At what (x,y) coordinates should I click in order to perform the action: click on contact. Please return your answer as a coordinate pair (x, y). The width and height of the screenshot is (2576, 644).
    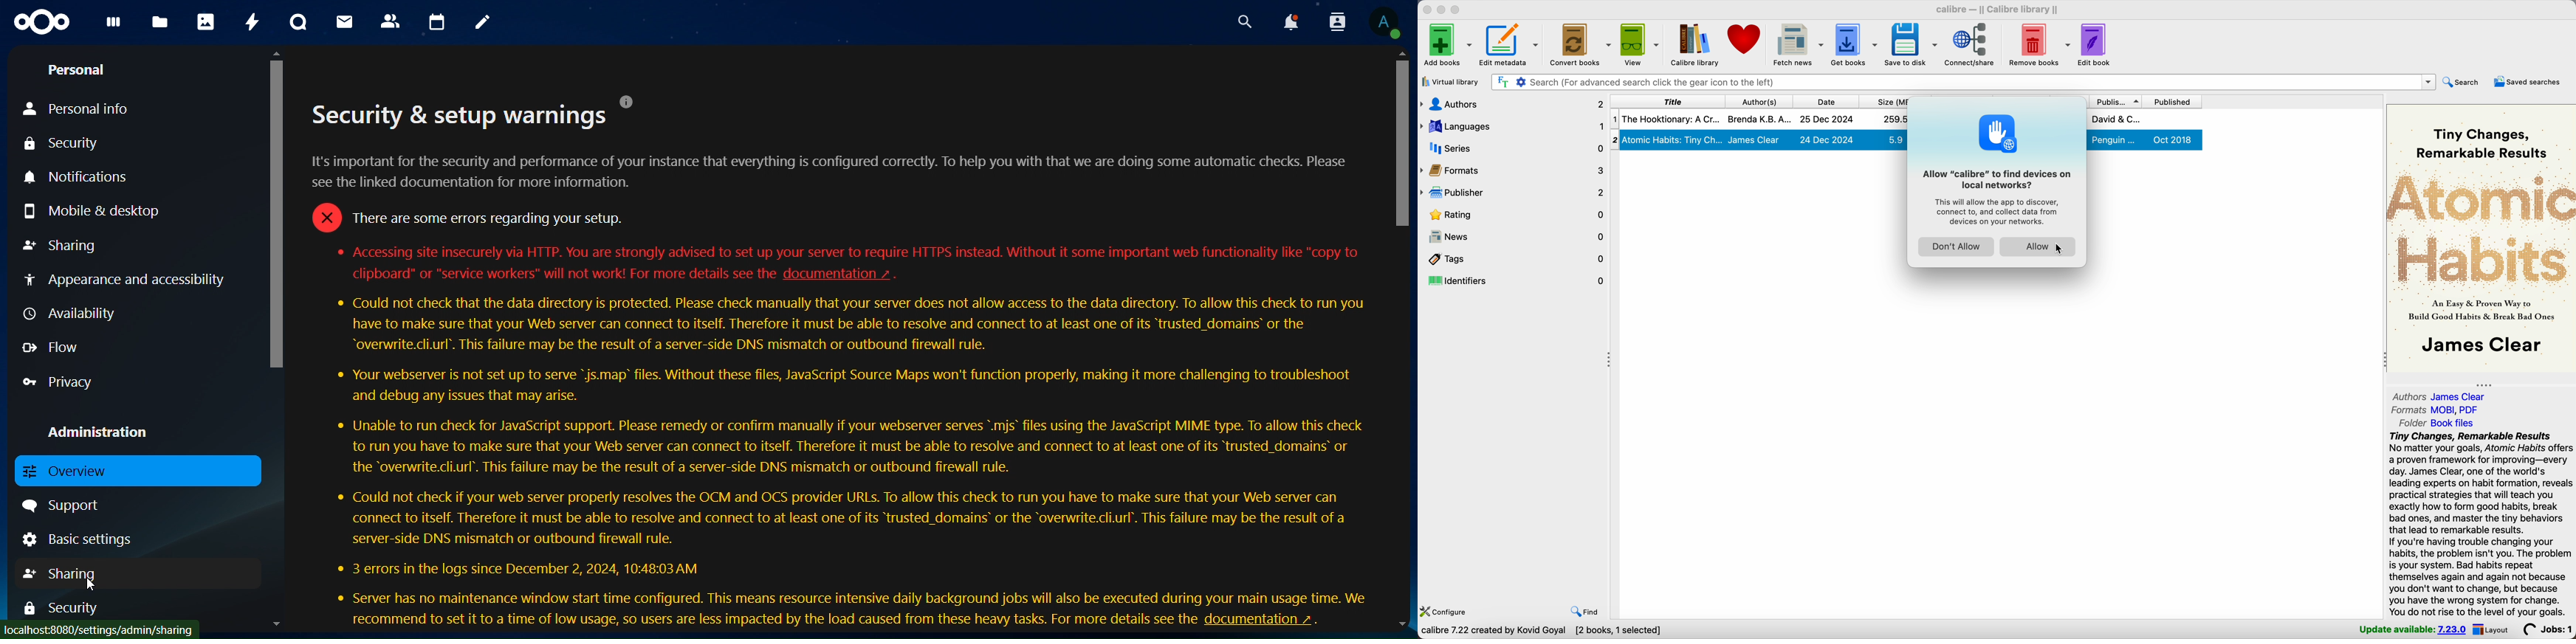
    Looking at the image, I should click on (391, 20).